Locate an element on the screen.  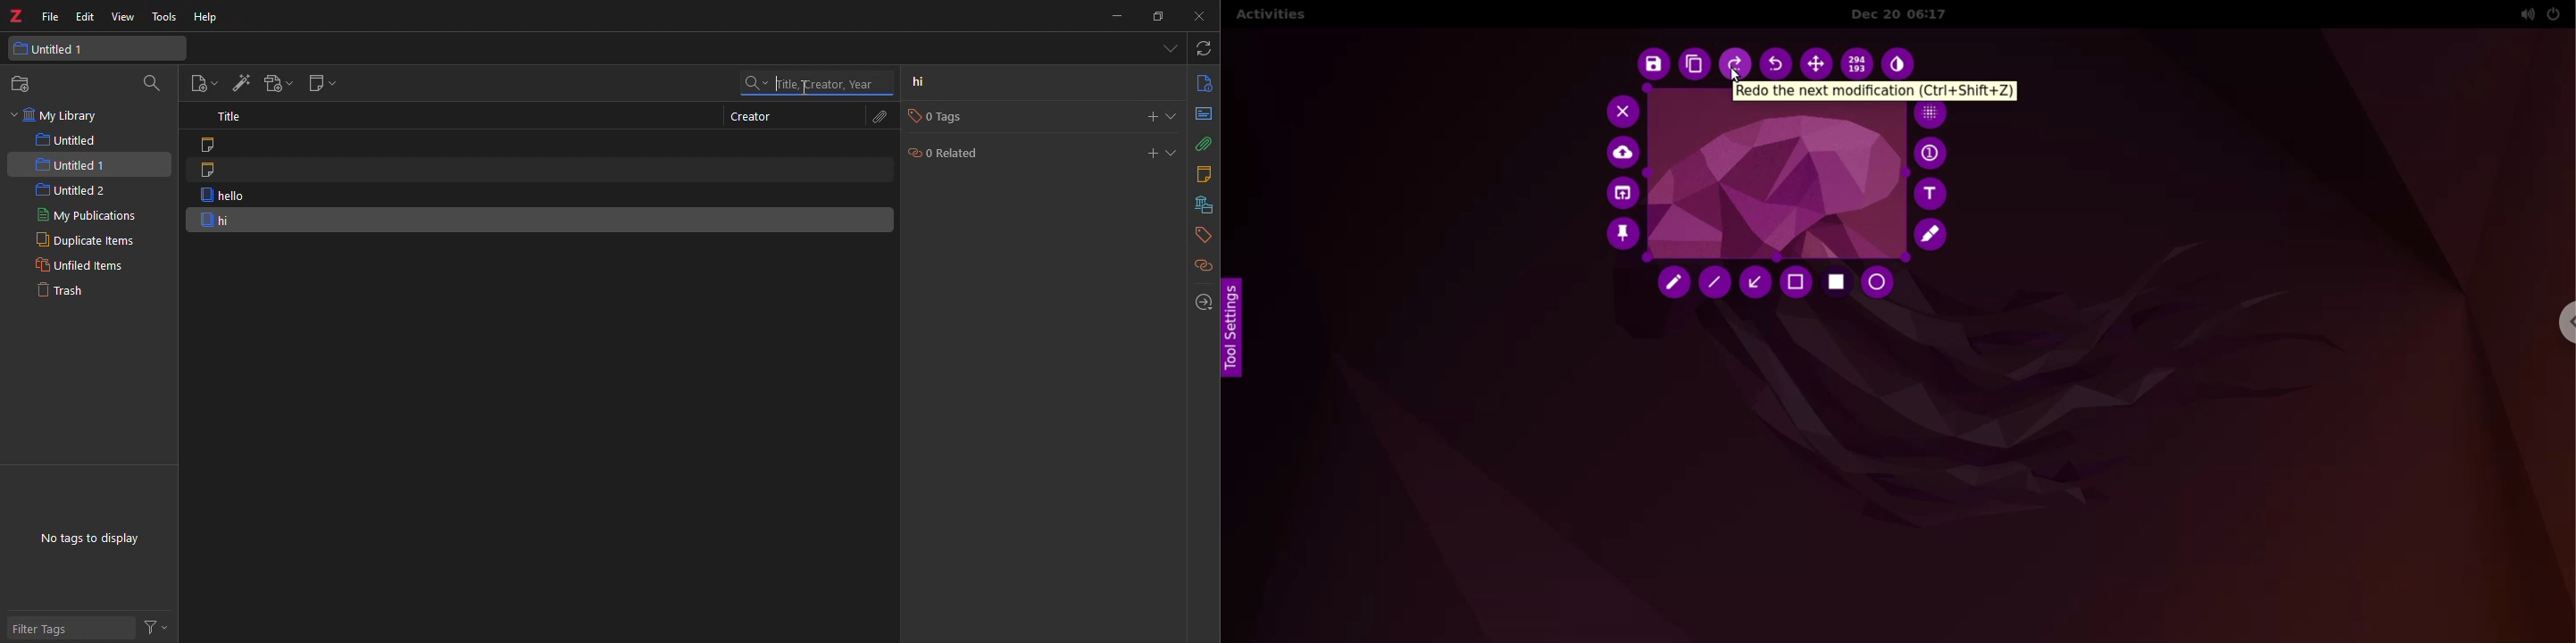
add is located at coordinates (1144, 154).